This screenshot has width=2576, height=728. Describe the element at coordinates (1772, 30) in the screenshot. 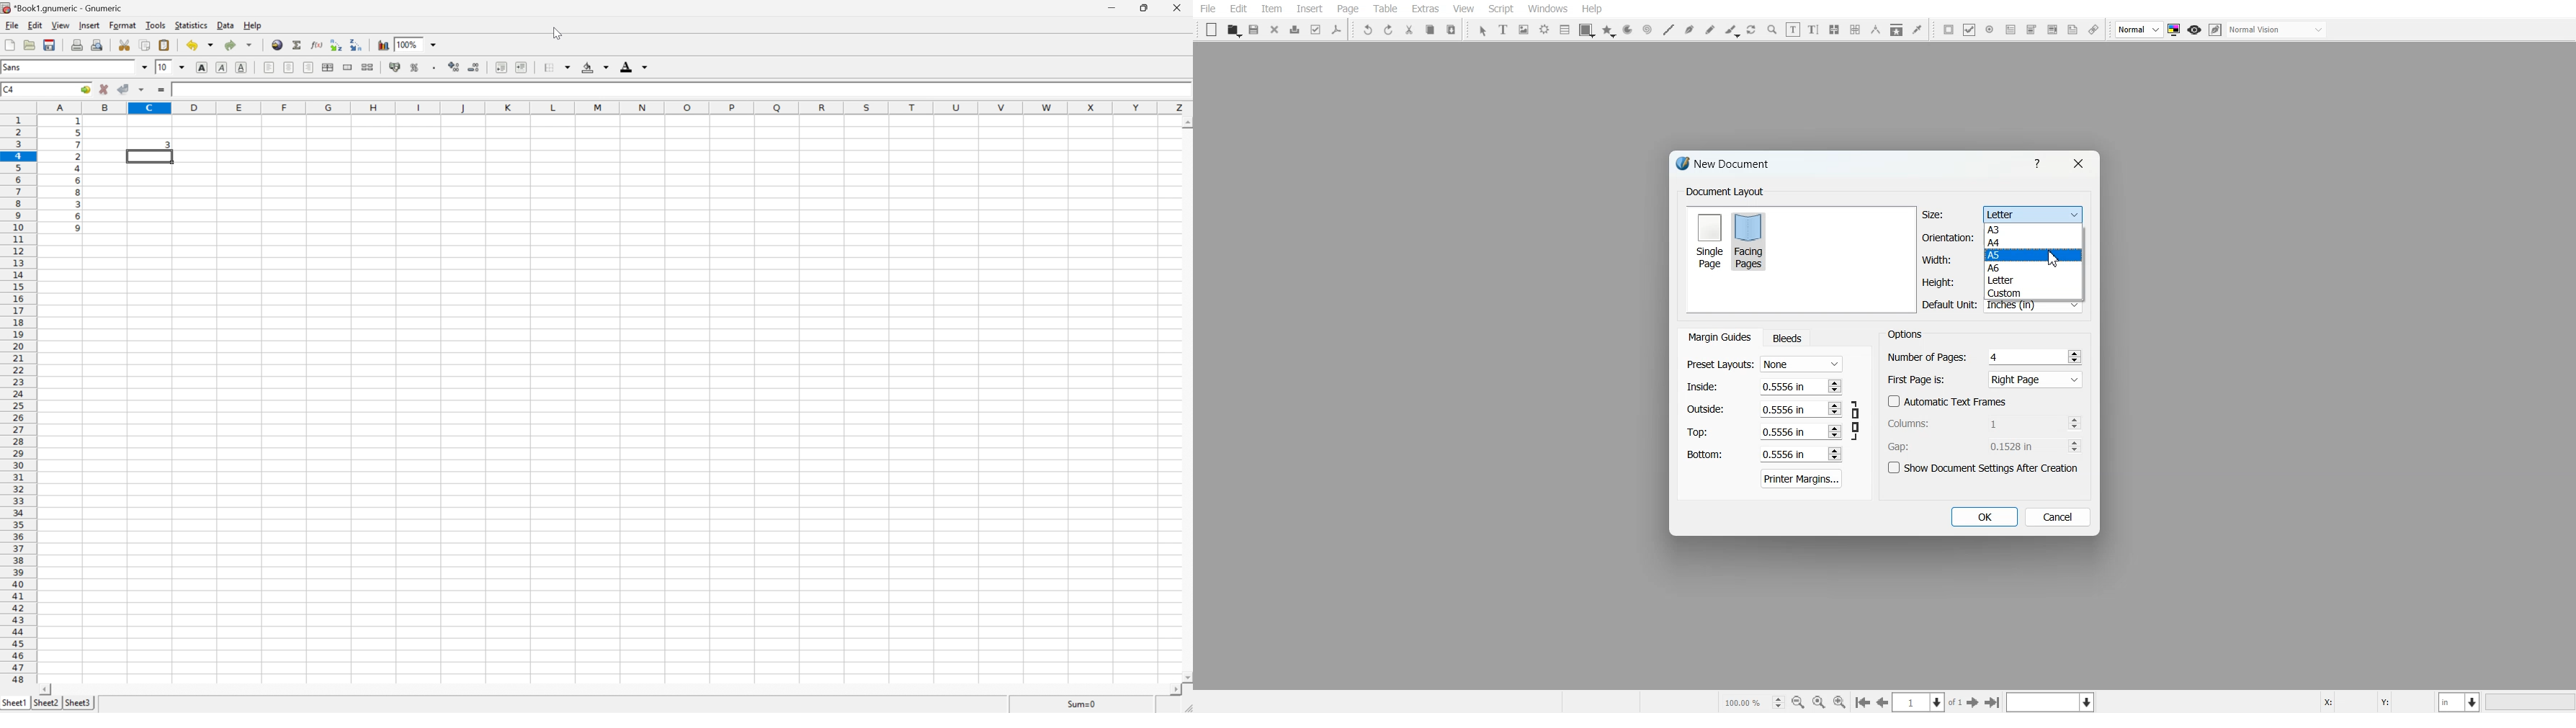

I see `Zoom in or Out` at that location.